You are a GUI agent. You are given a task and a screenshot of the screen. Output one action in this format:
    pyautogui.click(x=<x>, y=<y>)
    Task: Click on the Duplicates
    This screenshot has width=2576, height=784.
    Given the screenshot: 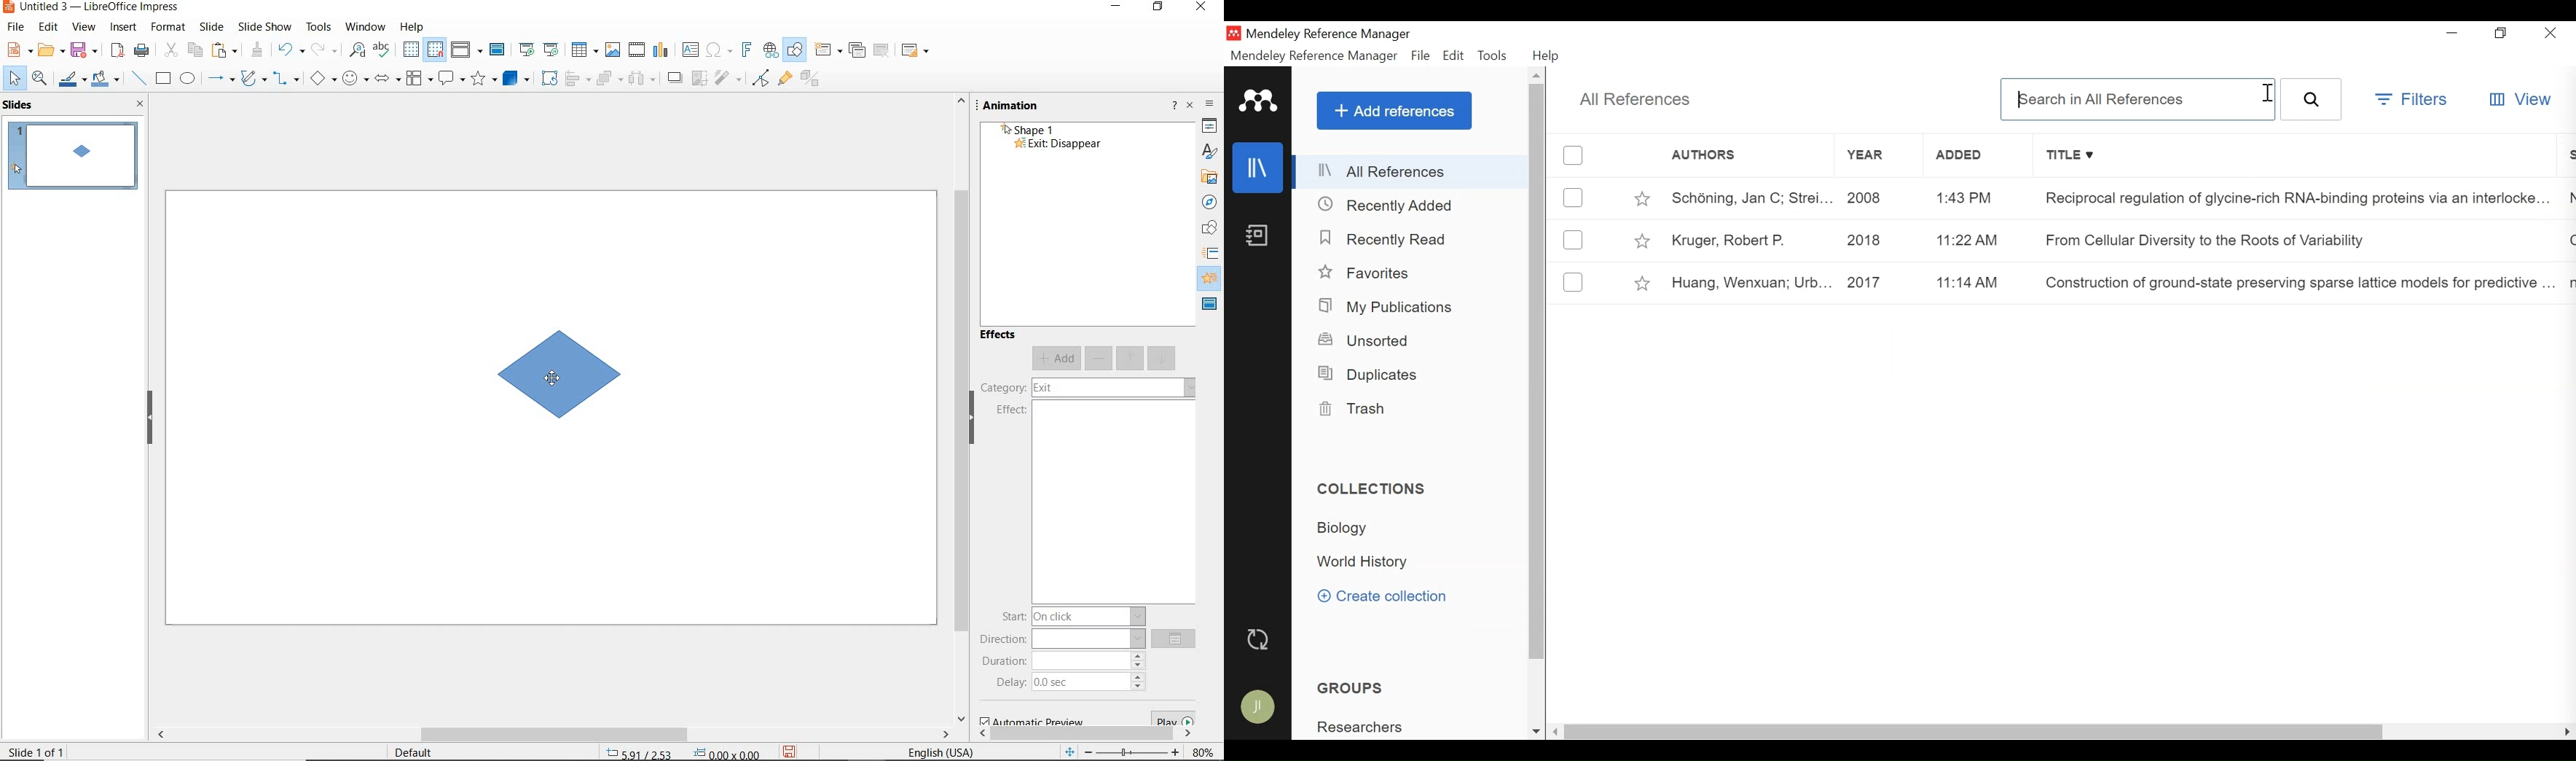 What is the action you would take?
    pyautogui.click(x=1374, y=375)
    